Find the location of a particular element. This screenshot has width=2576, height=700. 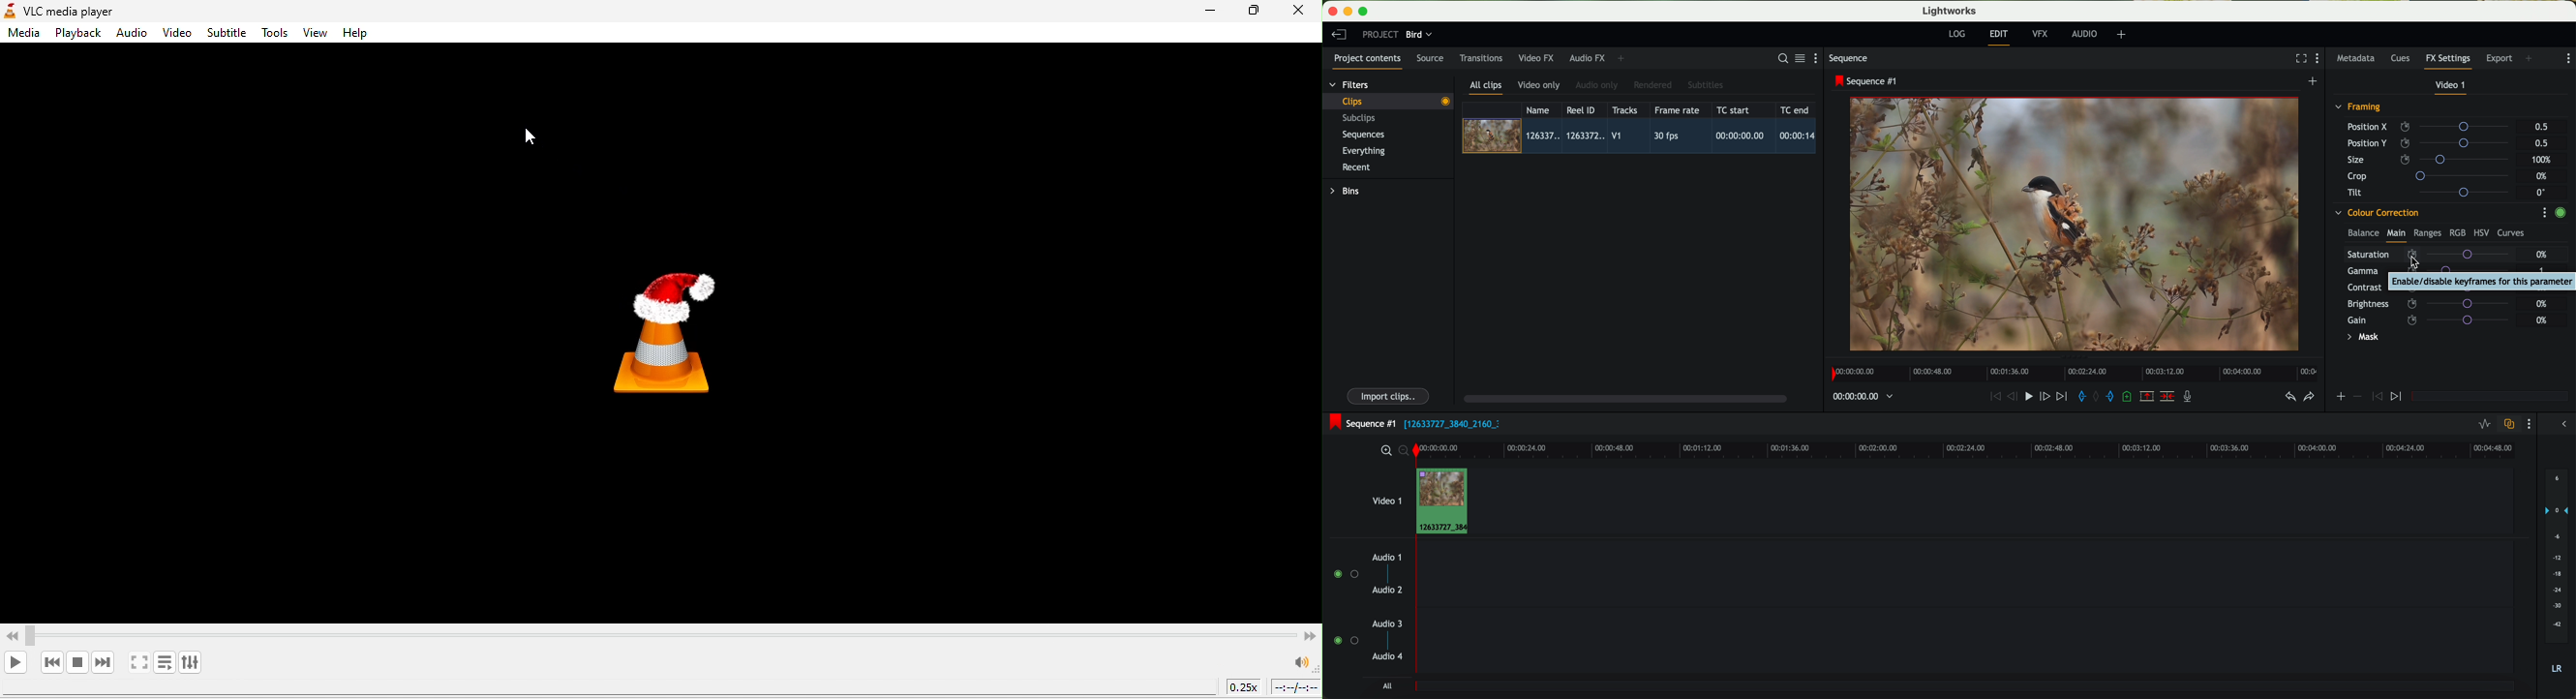

position Y is located at coordinates (2432, 143).